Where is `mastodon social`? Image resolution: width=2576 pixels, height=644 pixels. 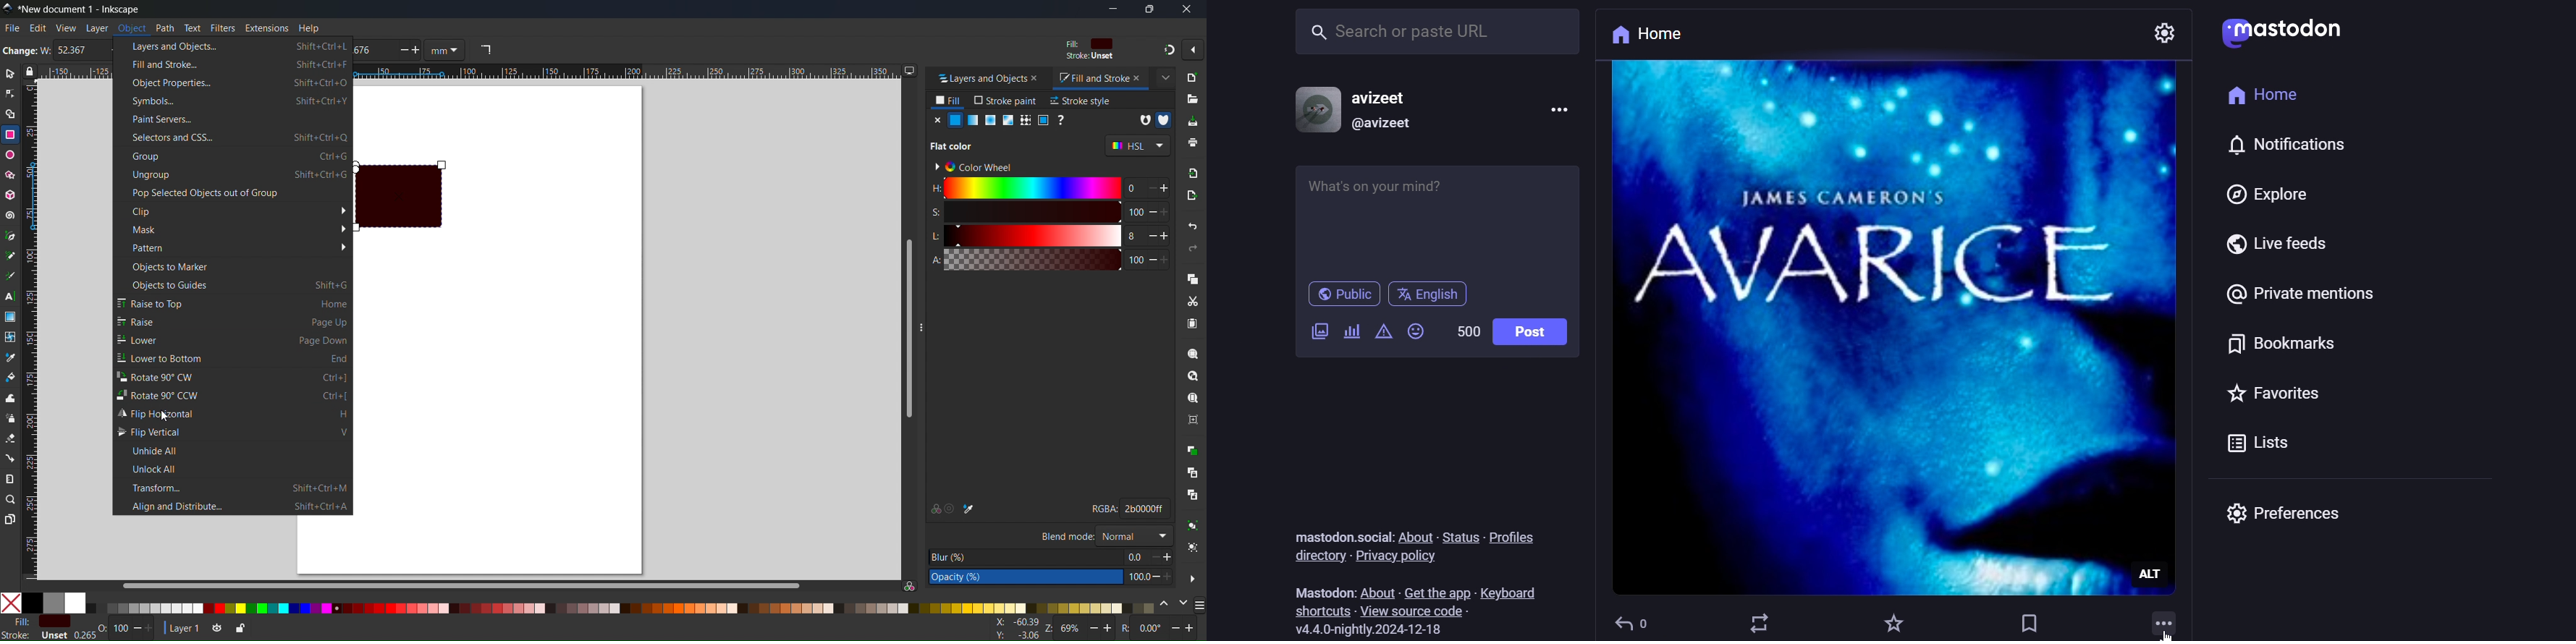 mastodon social is located at coordinates (1338, 535).